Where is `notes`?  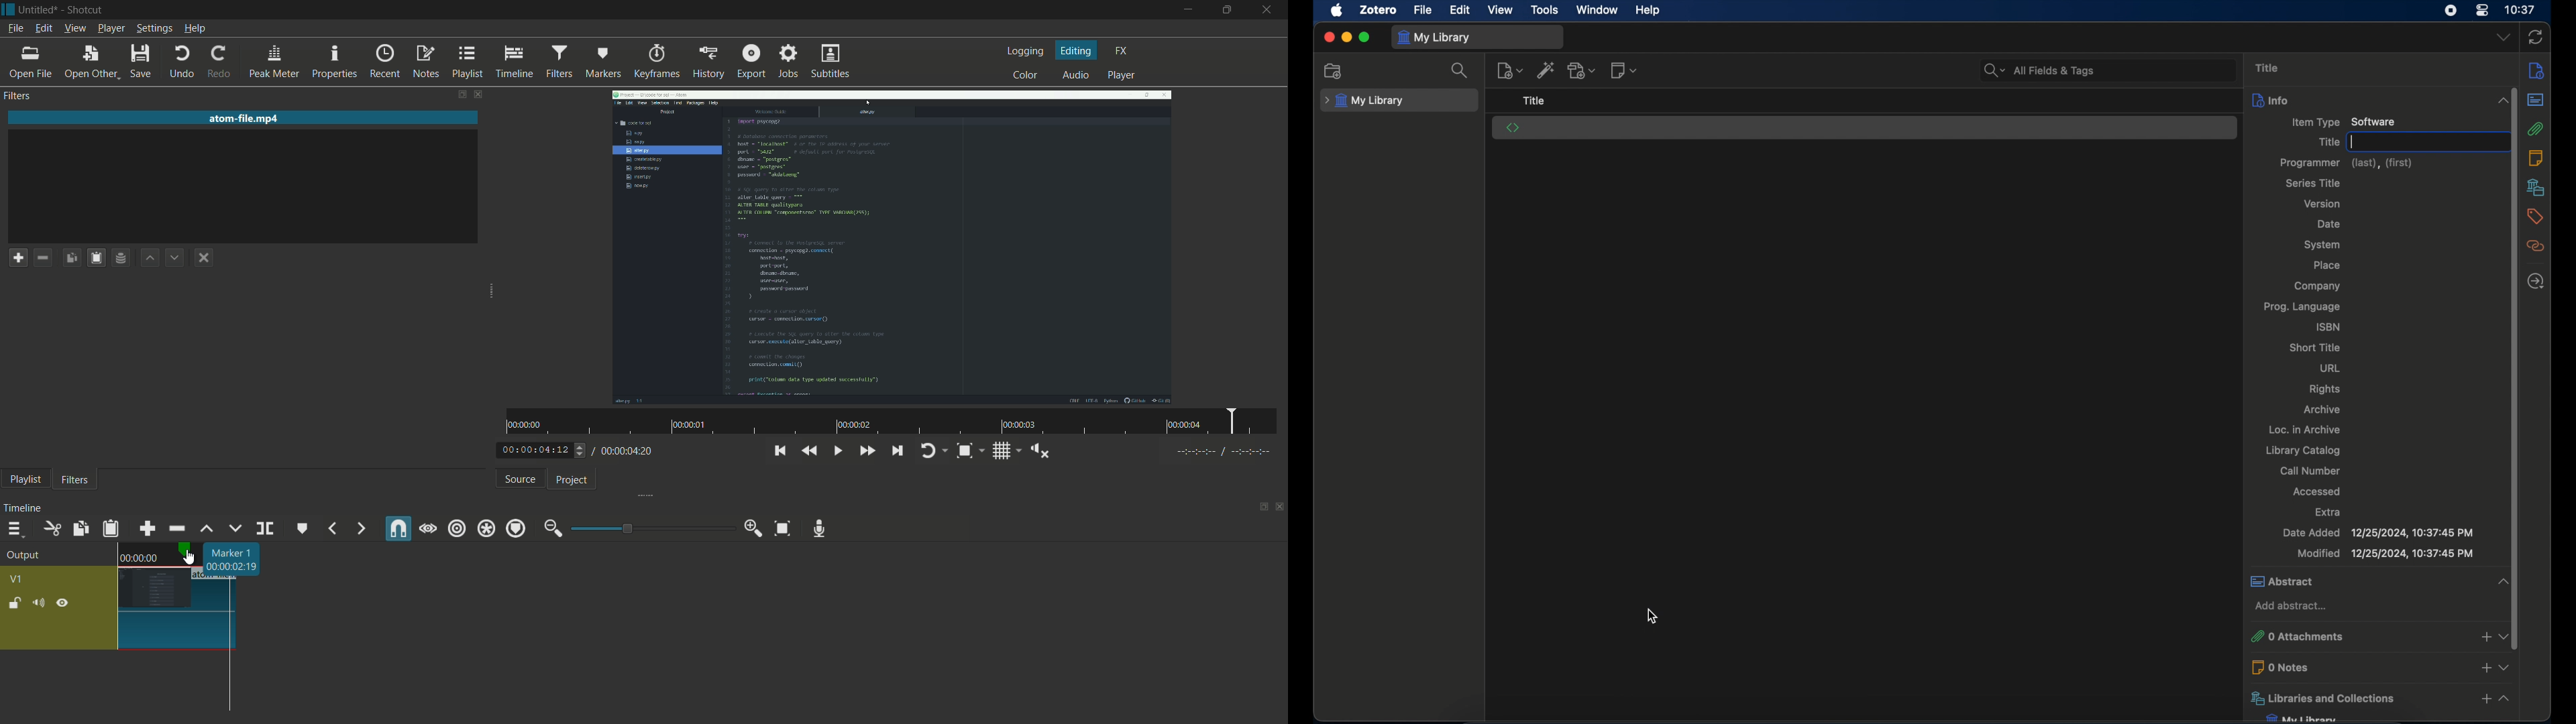 notes is located at coordinates (2535, 157).